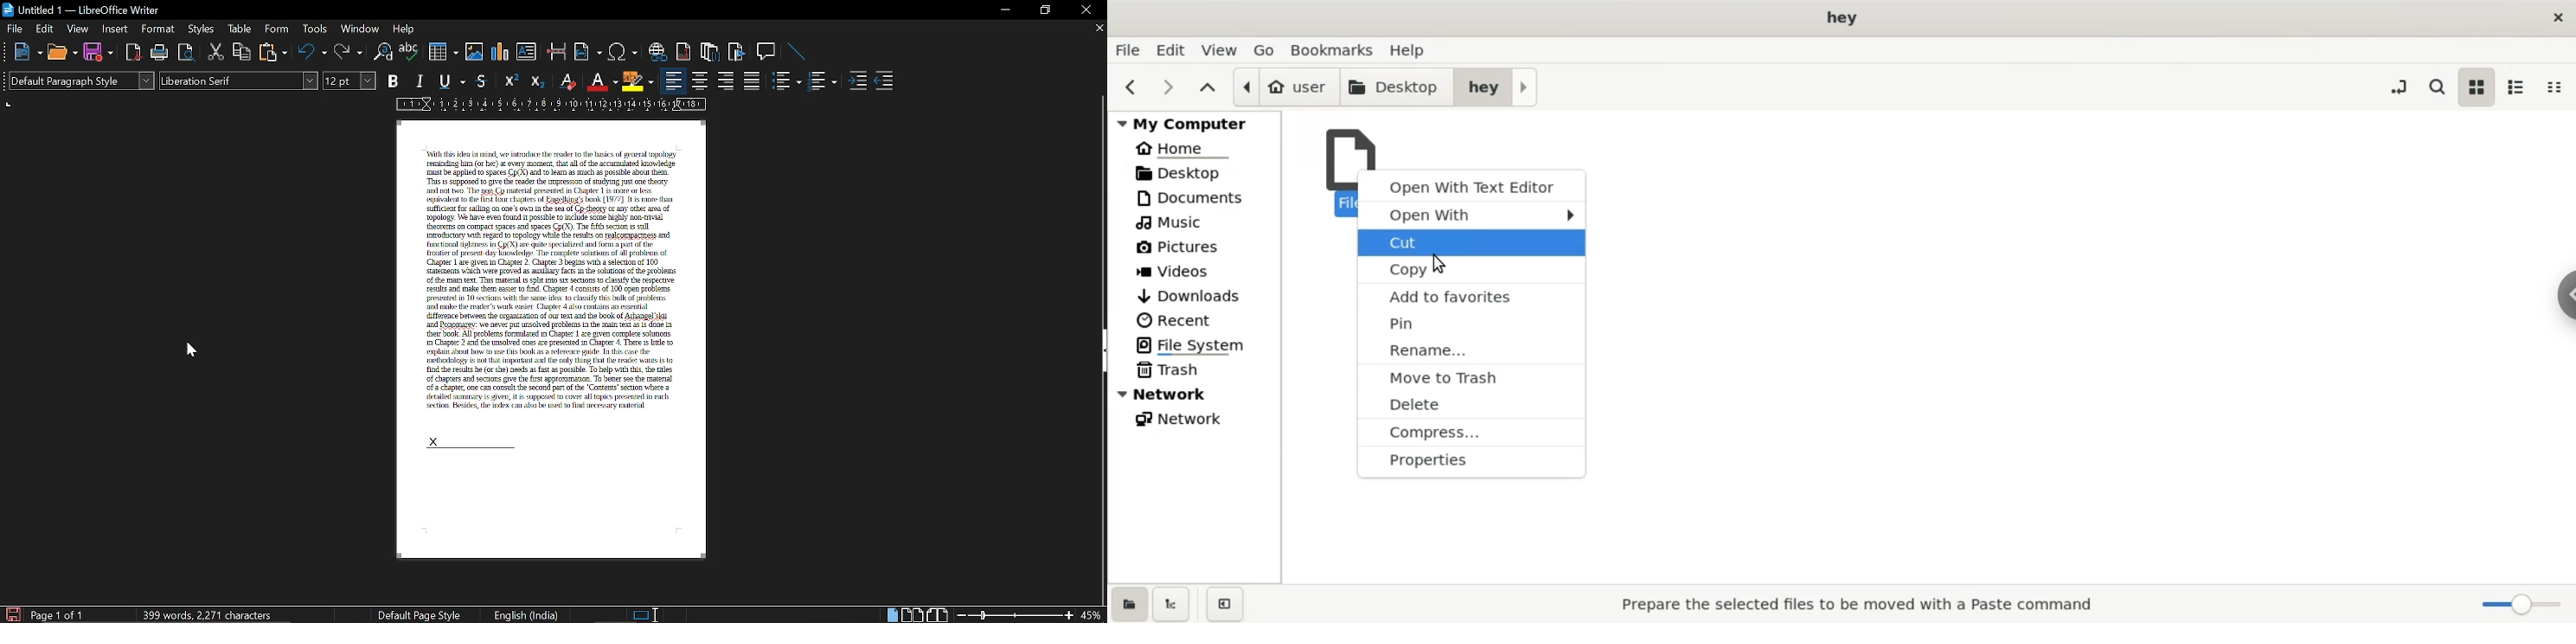 The height and width of the screenshot is (644, 2576). I want to click on sidebar view, so click(1100, 352).